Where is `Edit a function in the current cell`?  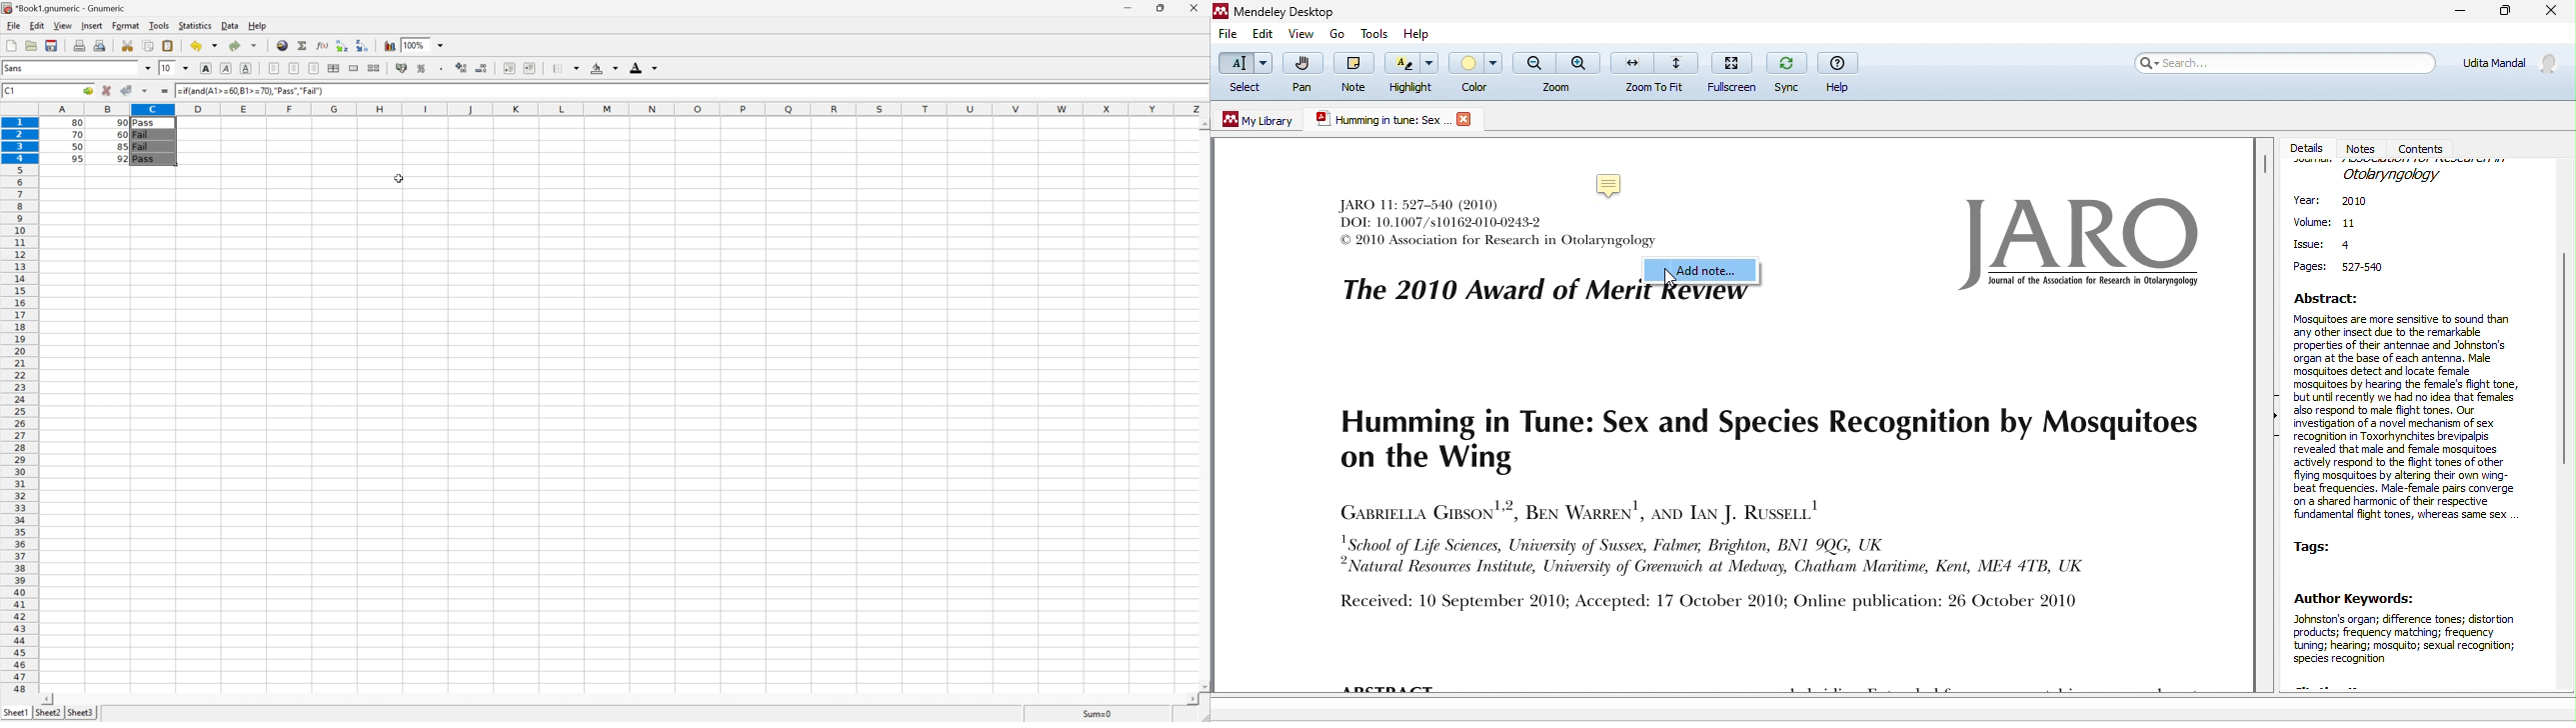
Edit a function in the current cell is located at coordinates (323, 46).